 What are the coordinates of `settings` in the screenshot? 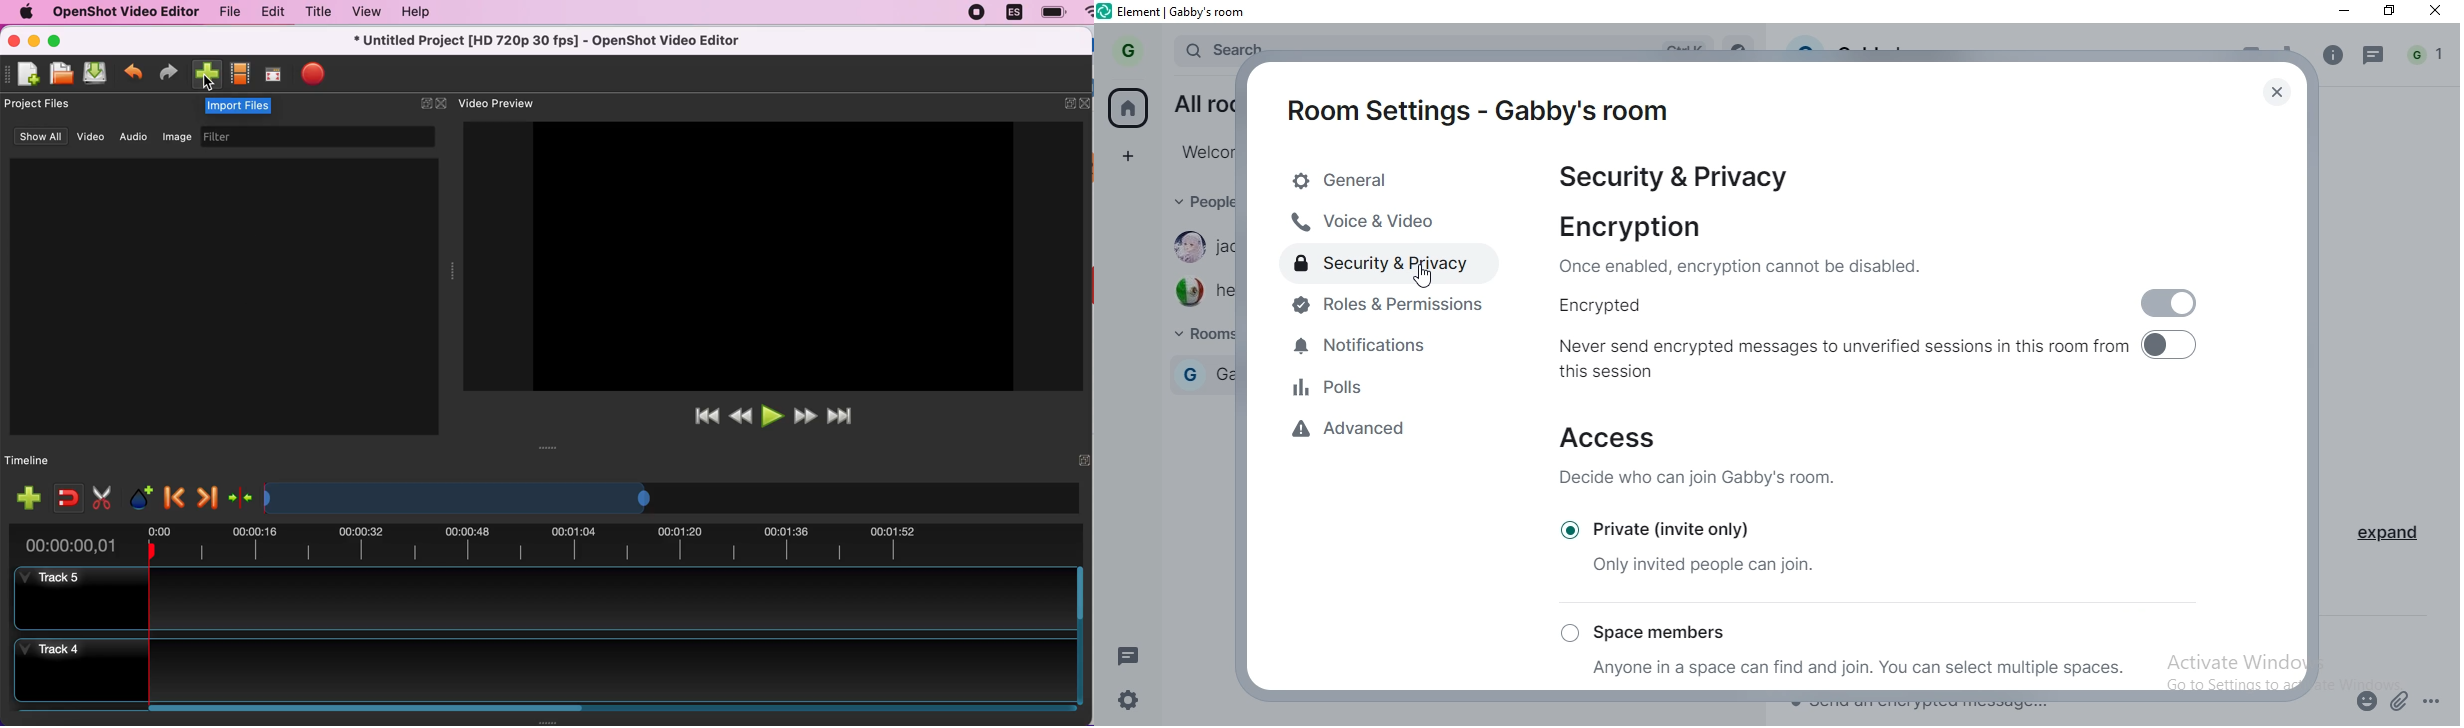 It's located at (1134, 697).